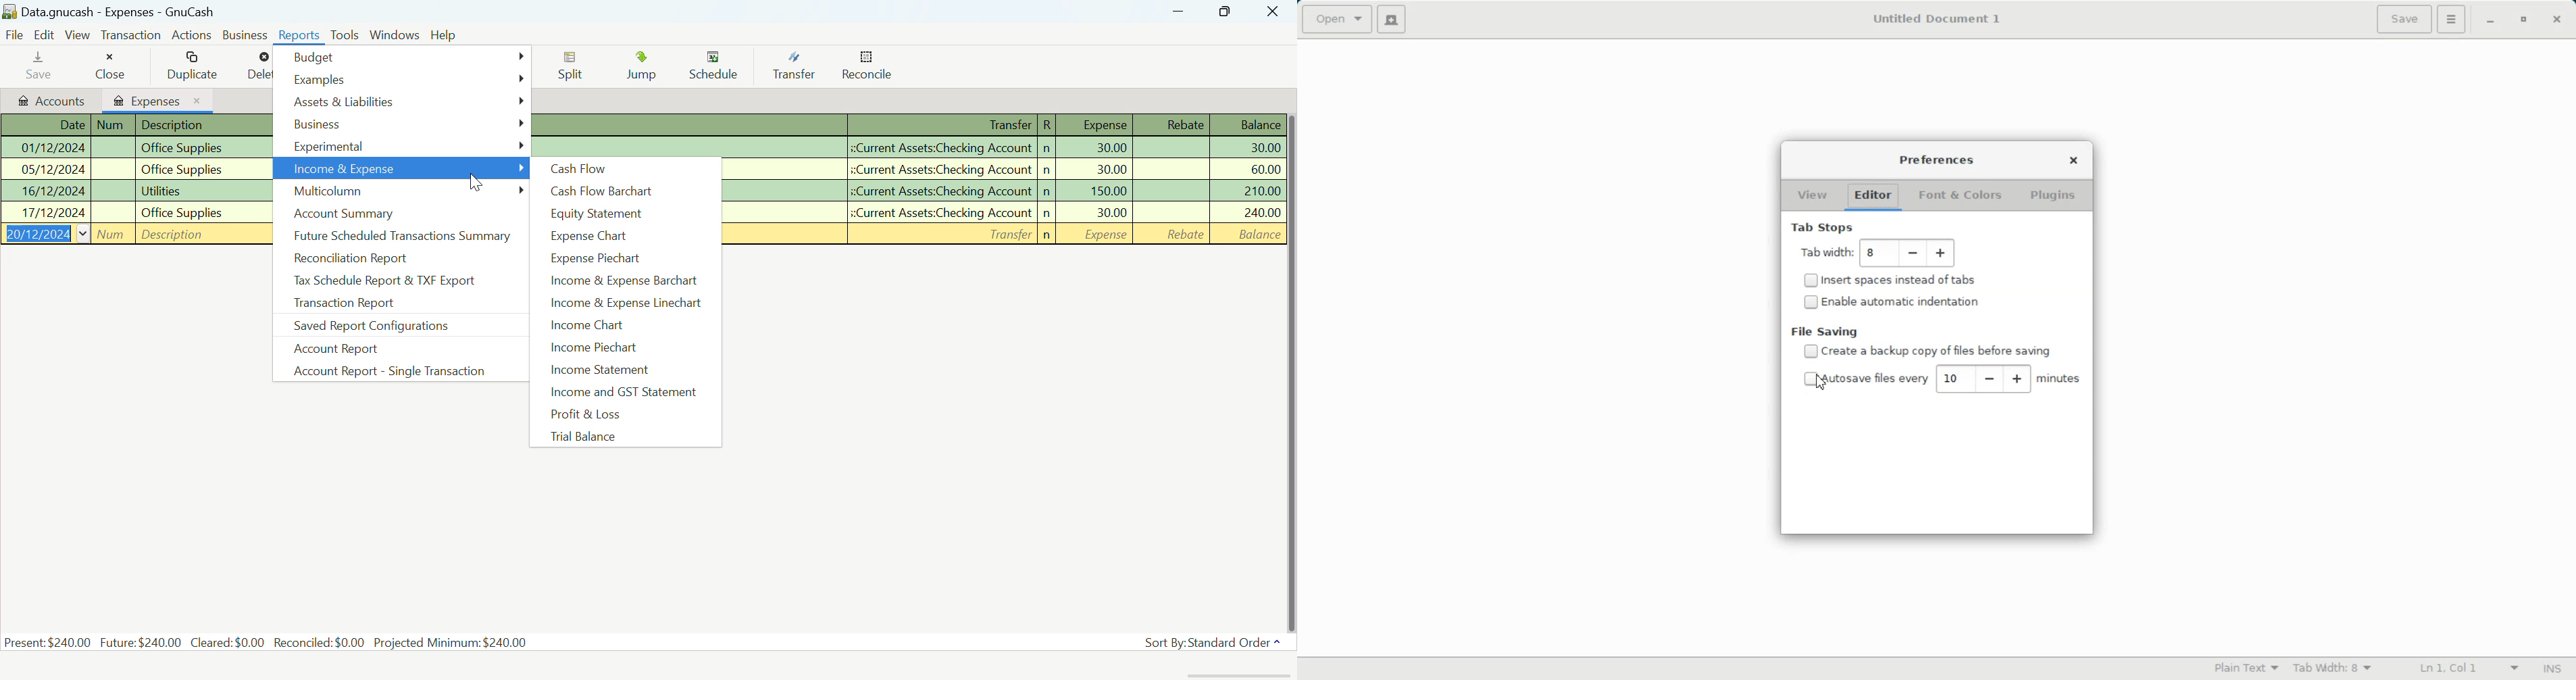 This screenshot has width=2576, height=700. I want to click on Account Report - Single Transaction, so click(386, 369).